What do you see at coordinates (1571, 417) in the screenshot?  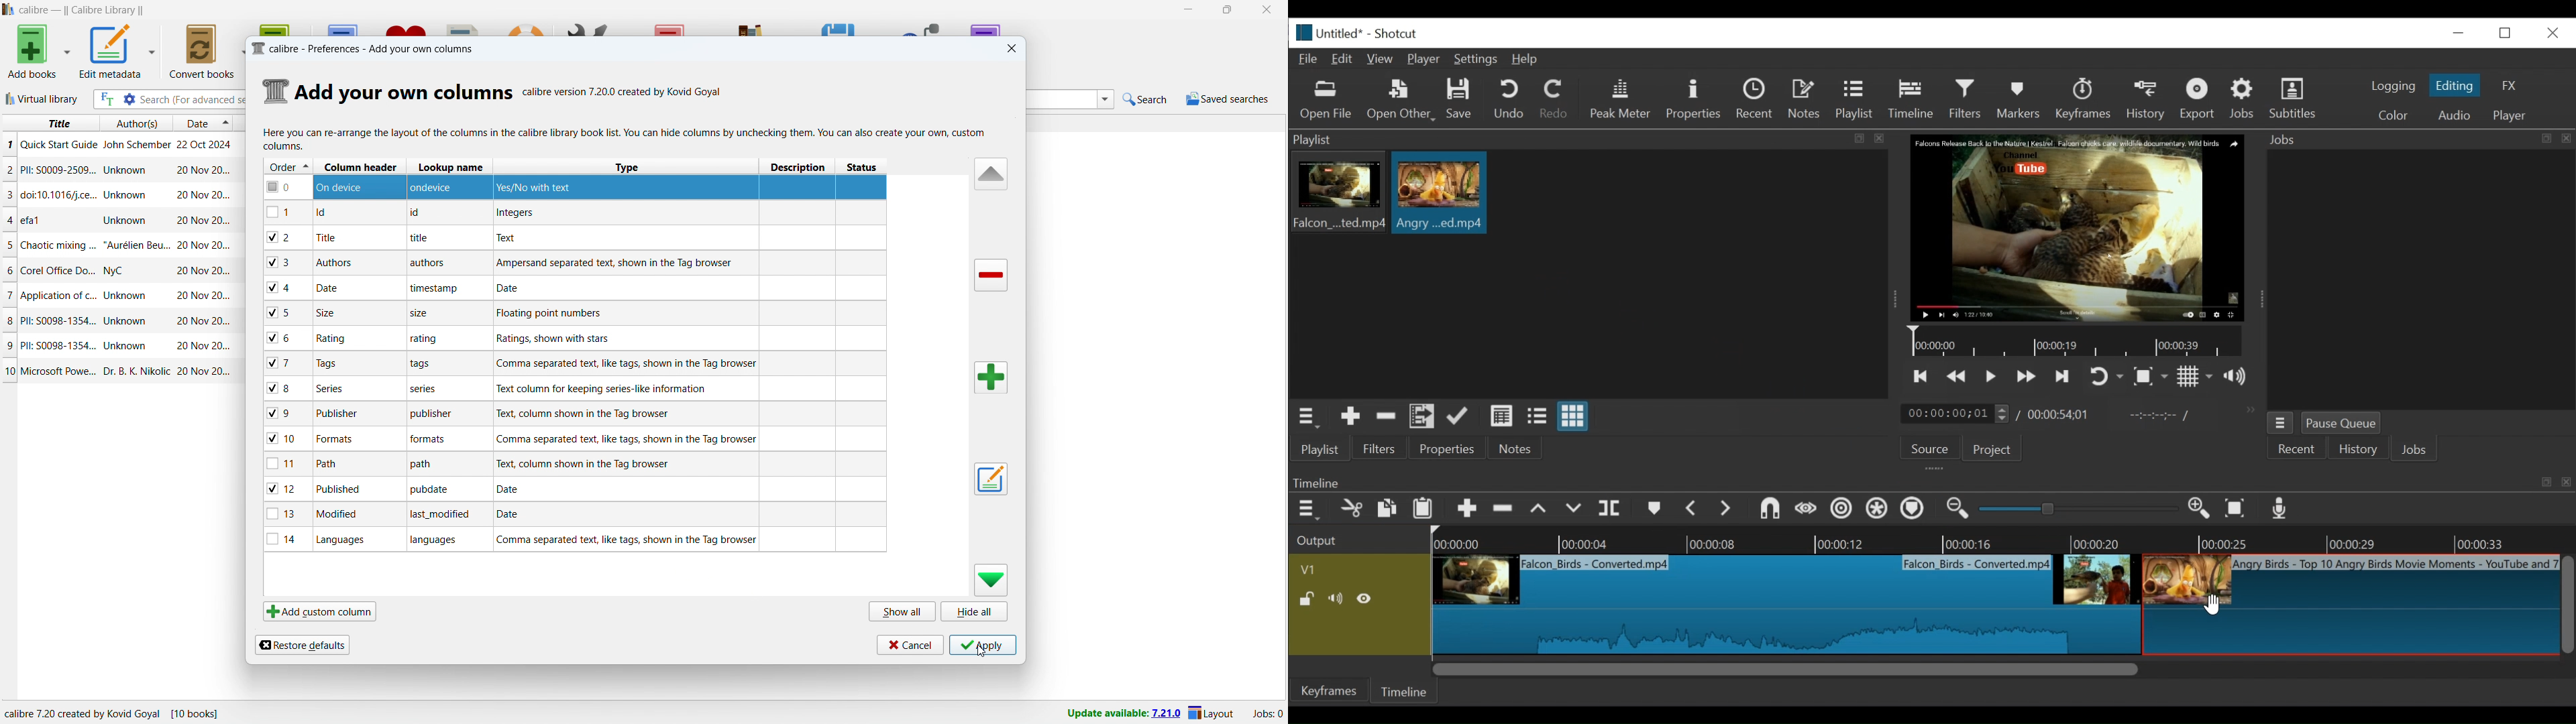 I see `view as icons` at bounding box center [1571, 417].